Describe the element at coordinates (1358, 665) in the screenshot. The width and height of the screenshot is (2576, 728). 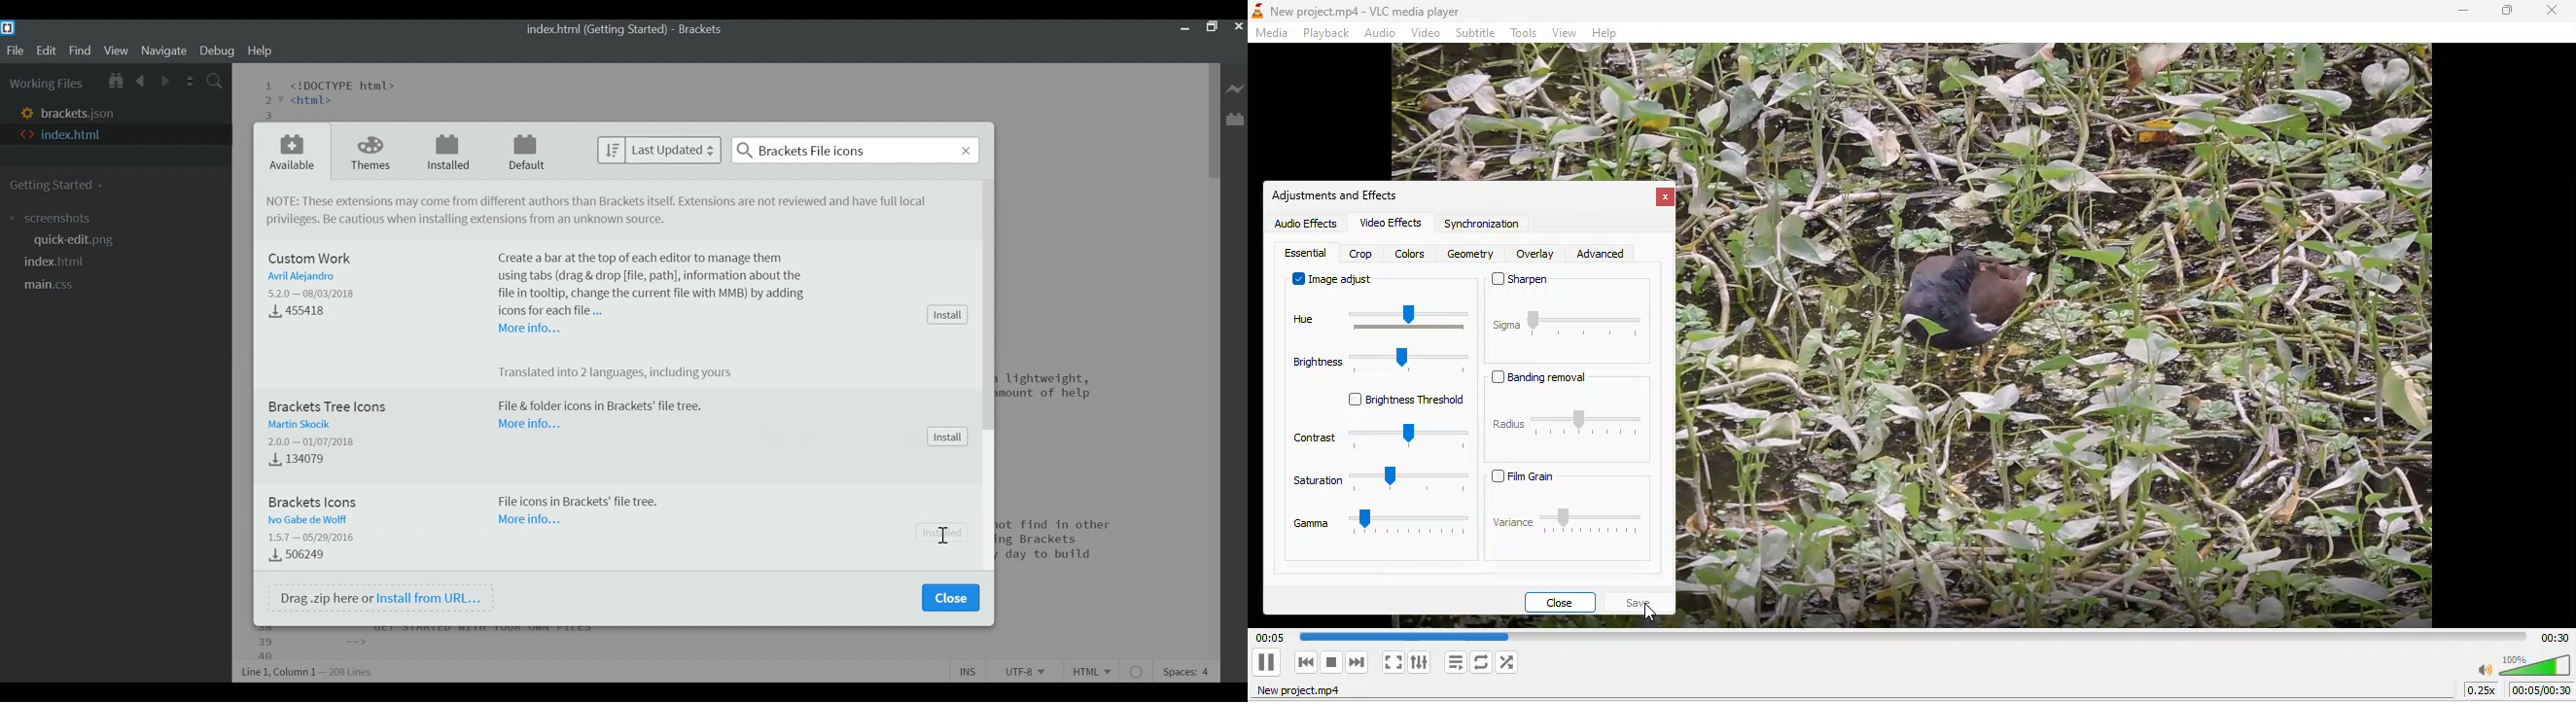
I see `next media` at that location.